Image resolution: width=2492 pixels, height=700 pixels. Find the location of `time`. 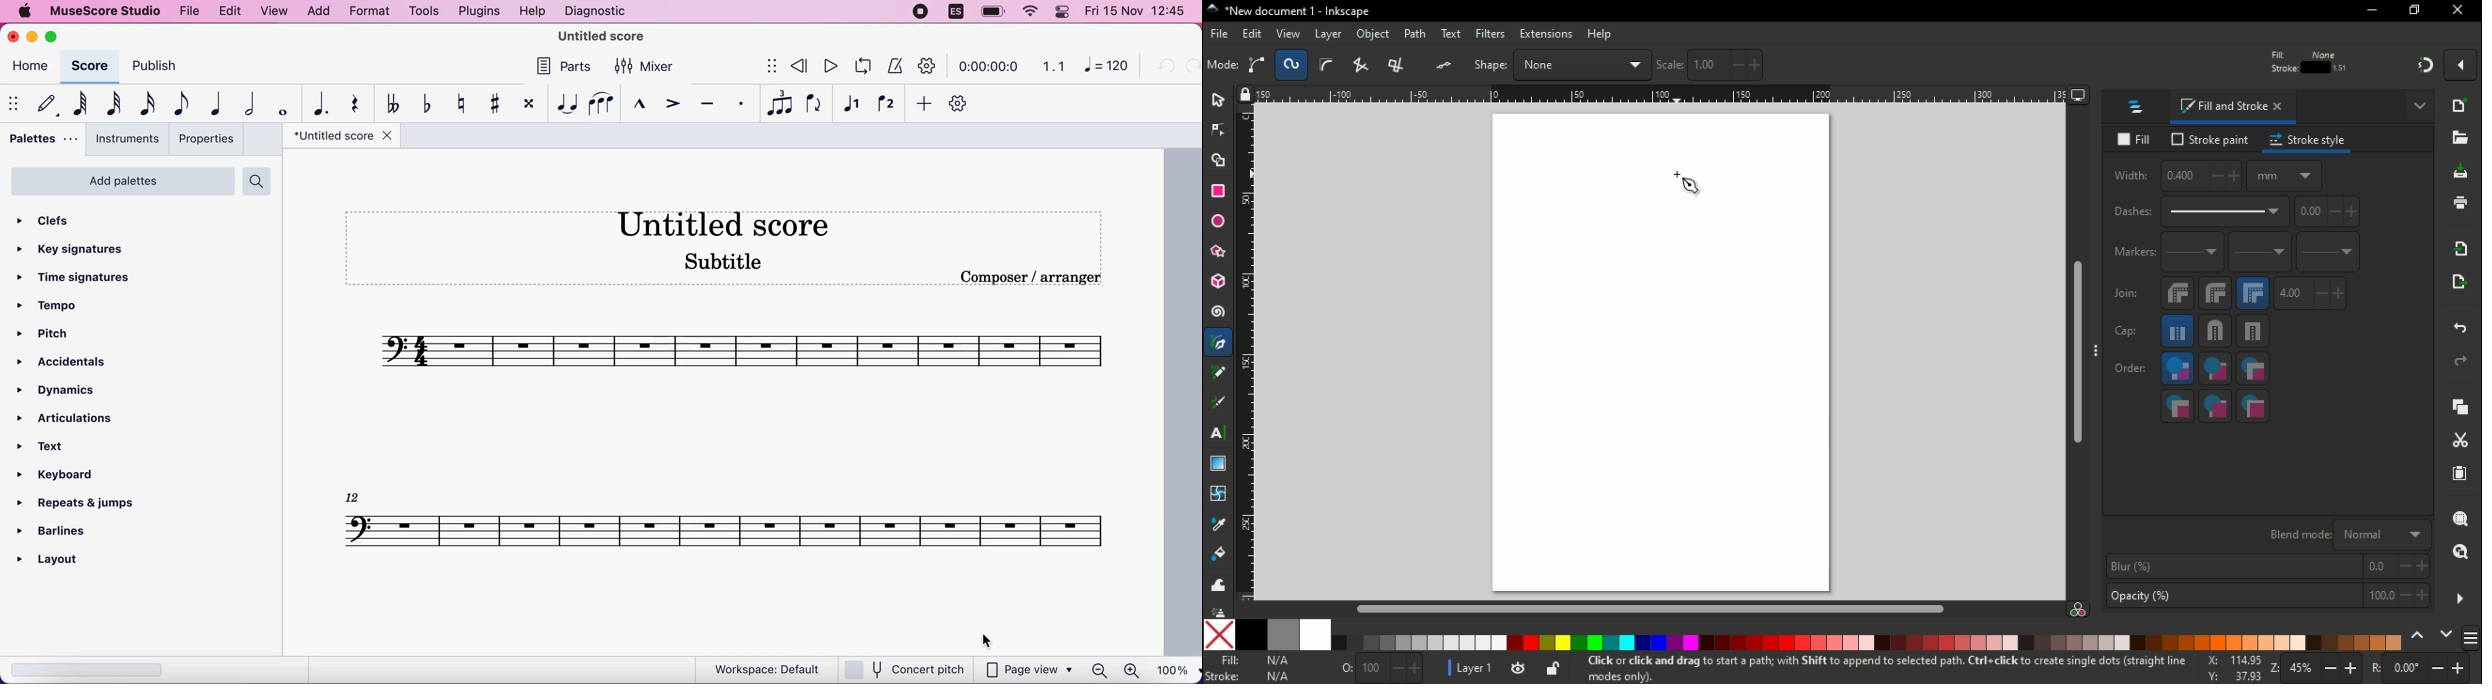

time is located at coordinates (987, 68).